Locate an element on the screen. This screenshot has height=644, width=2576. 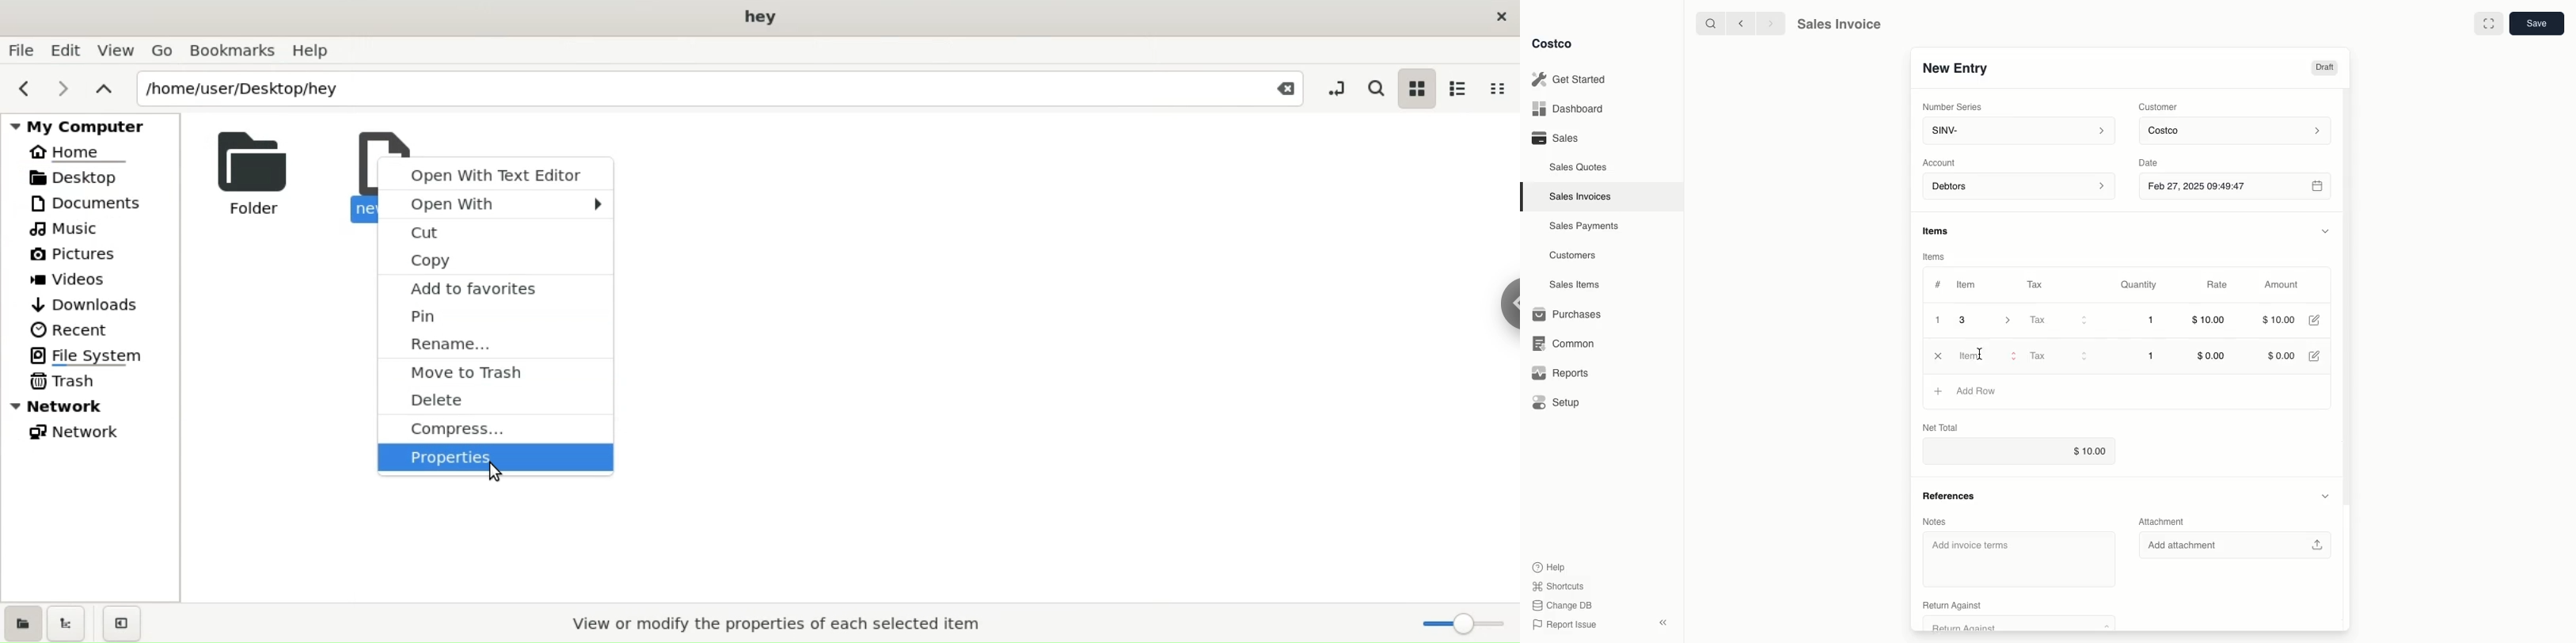
Date is located at coordinates (2161, 161).